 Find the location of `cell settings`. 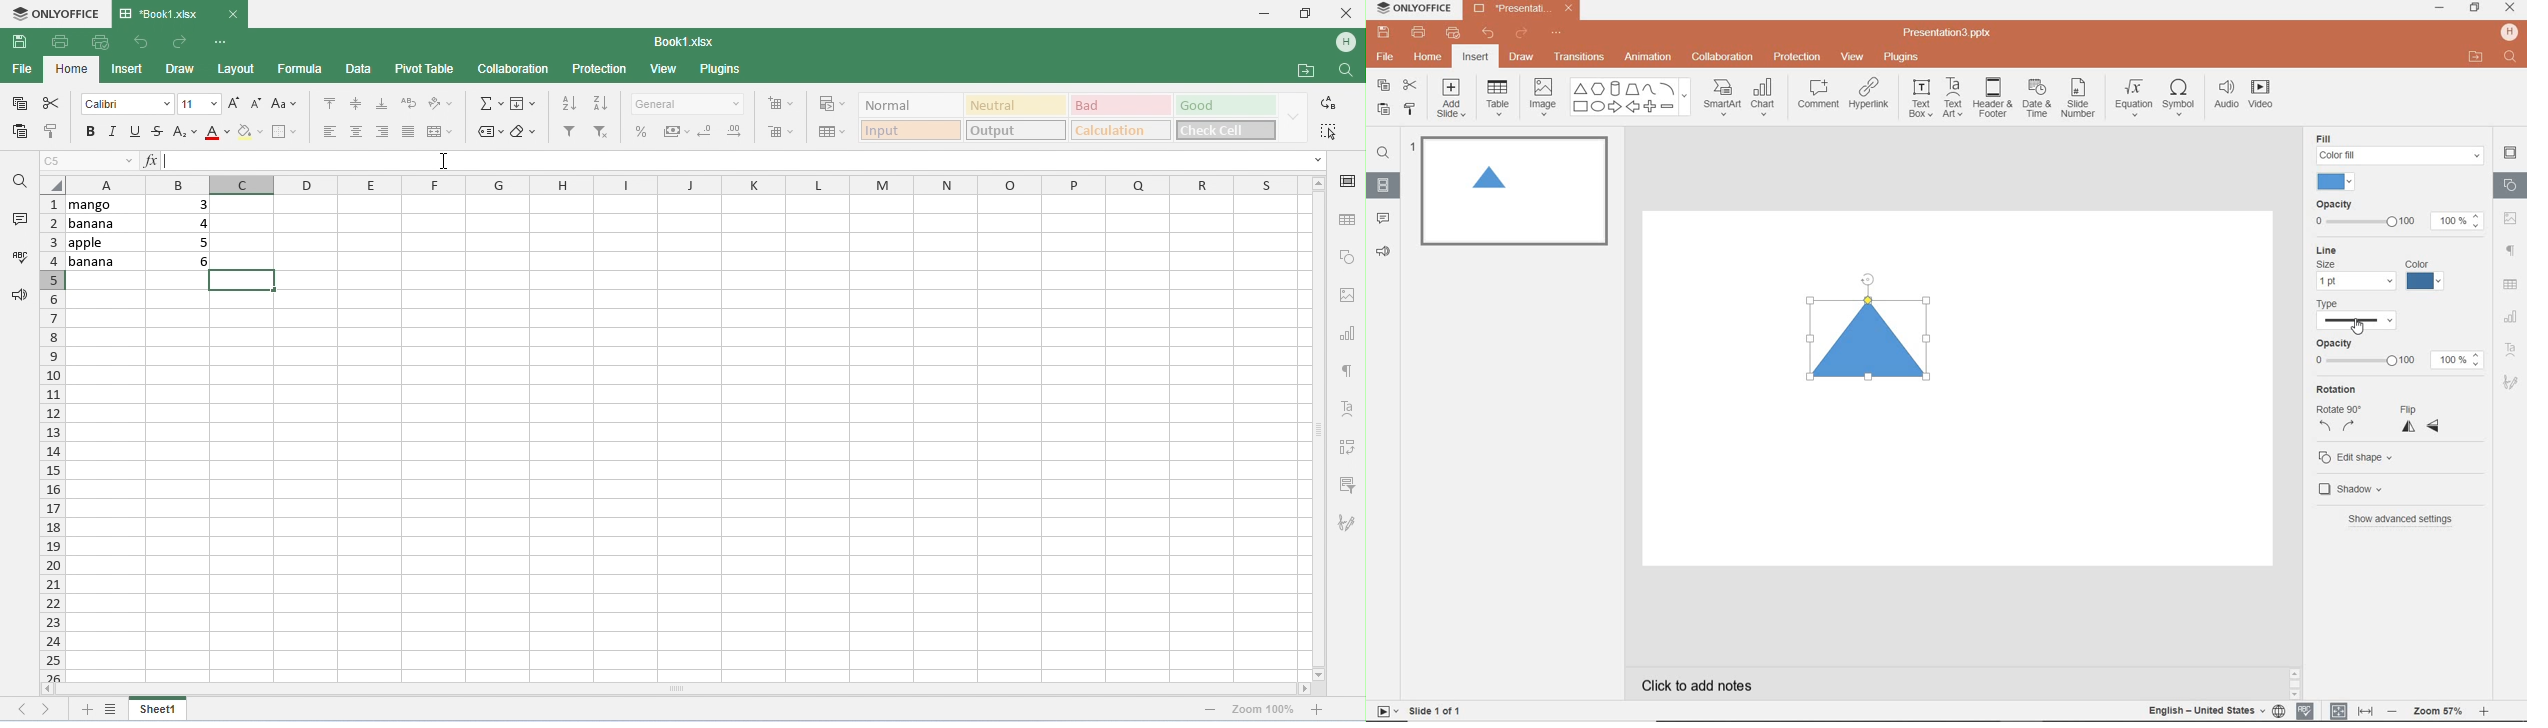

cell settings is located at coordinates (1347, 180).